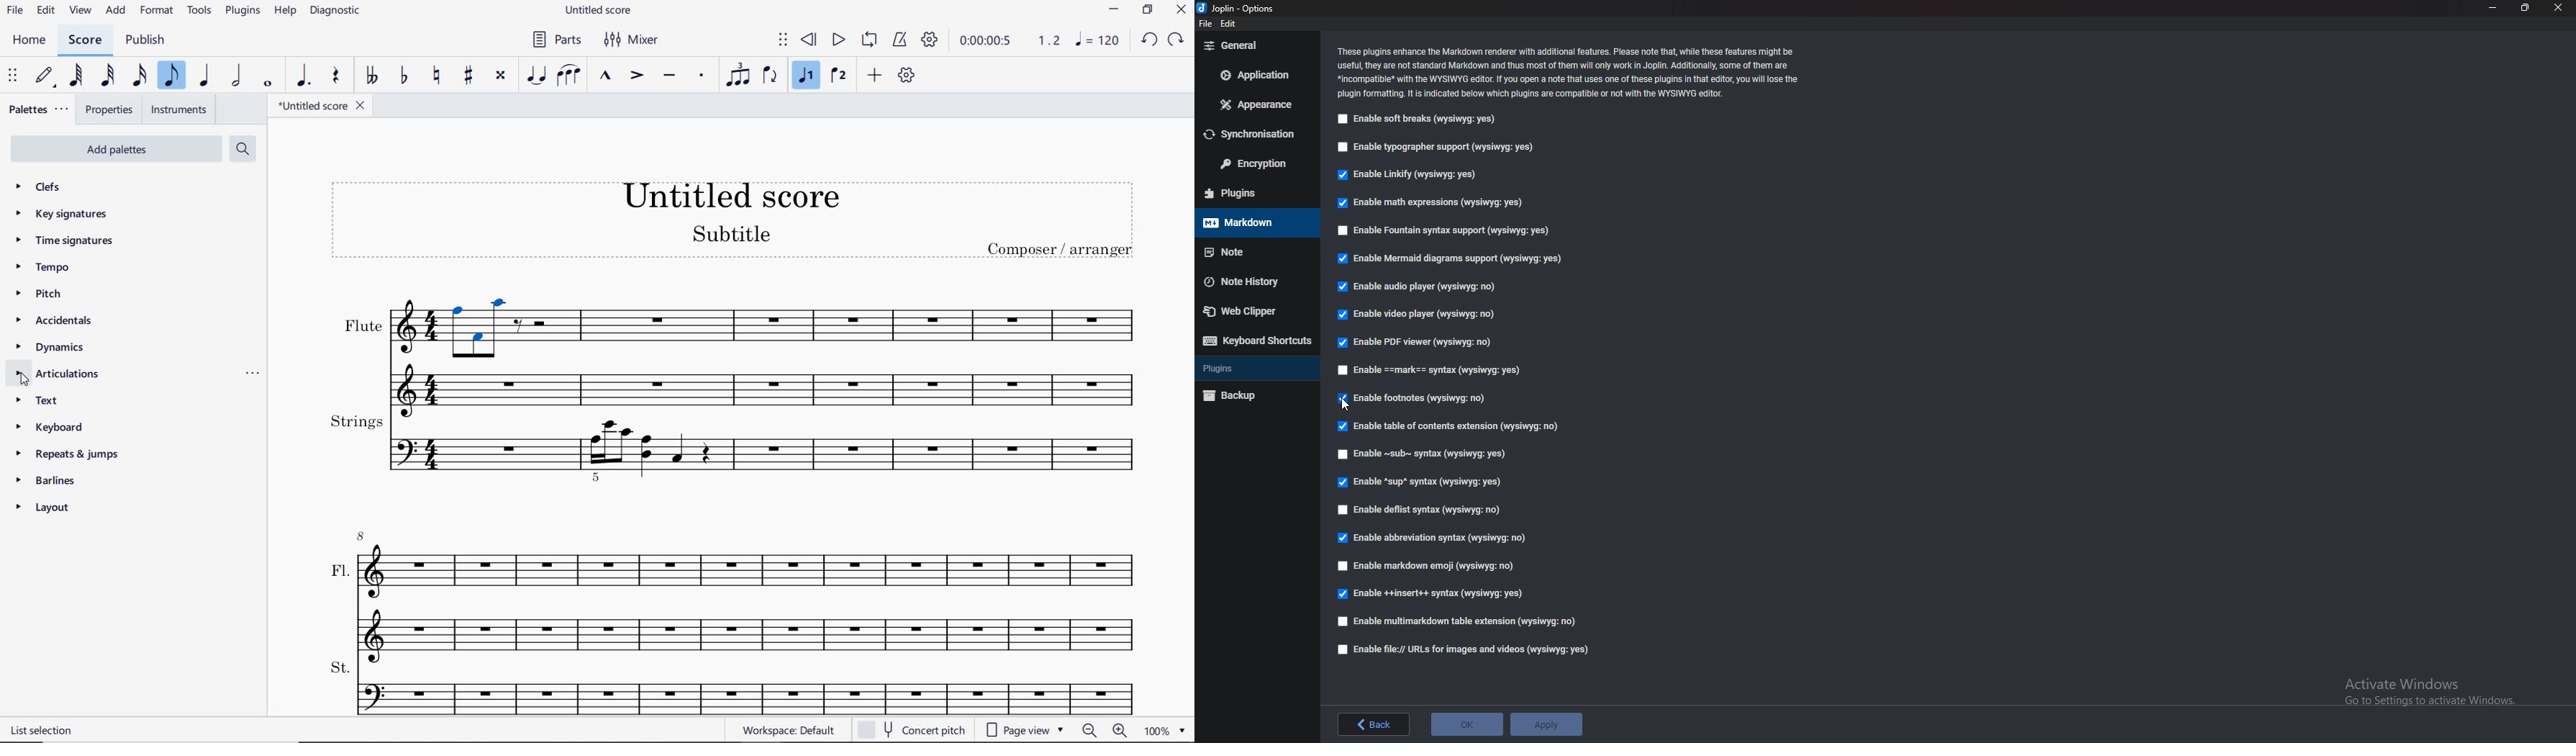 The width and height of the screenshot is (2576, 756). What do you see at coordinates (1469, 724) in the screenshot?
I see `ok` at bounding box center [1469, 724].